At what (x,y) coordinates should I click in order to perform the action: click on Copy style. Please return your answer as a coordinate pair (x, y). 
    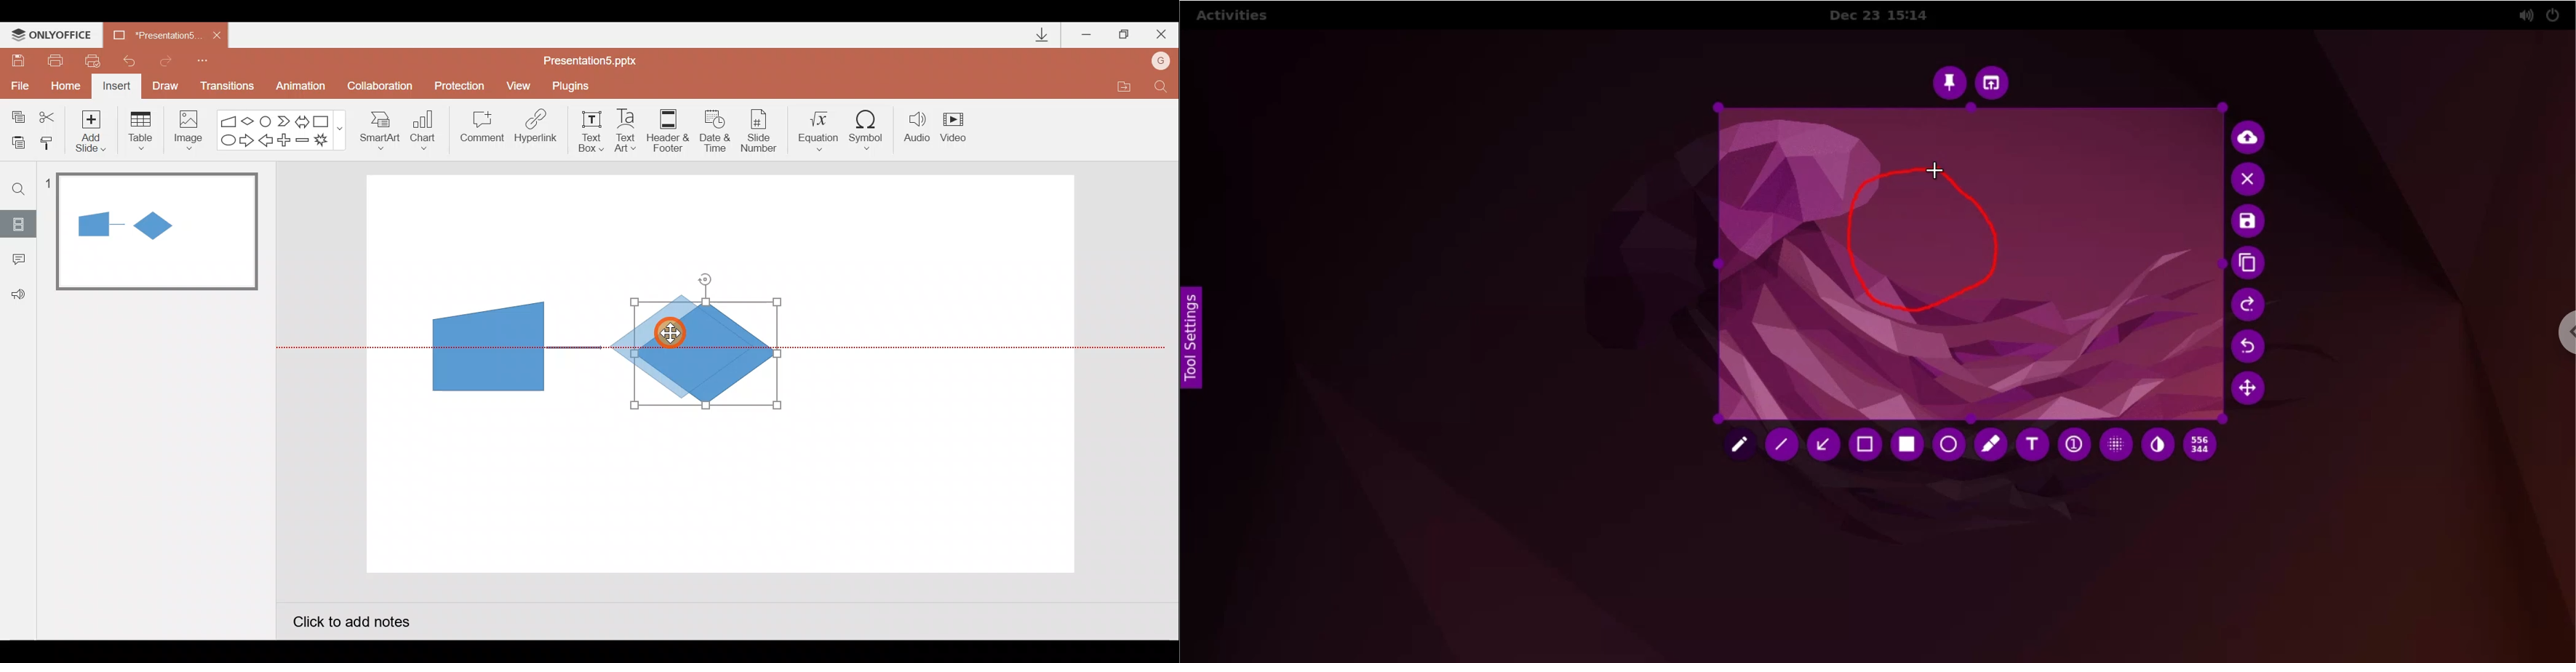
    Looking at the image, I should click on (48, 141).